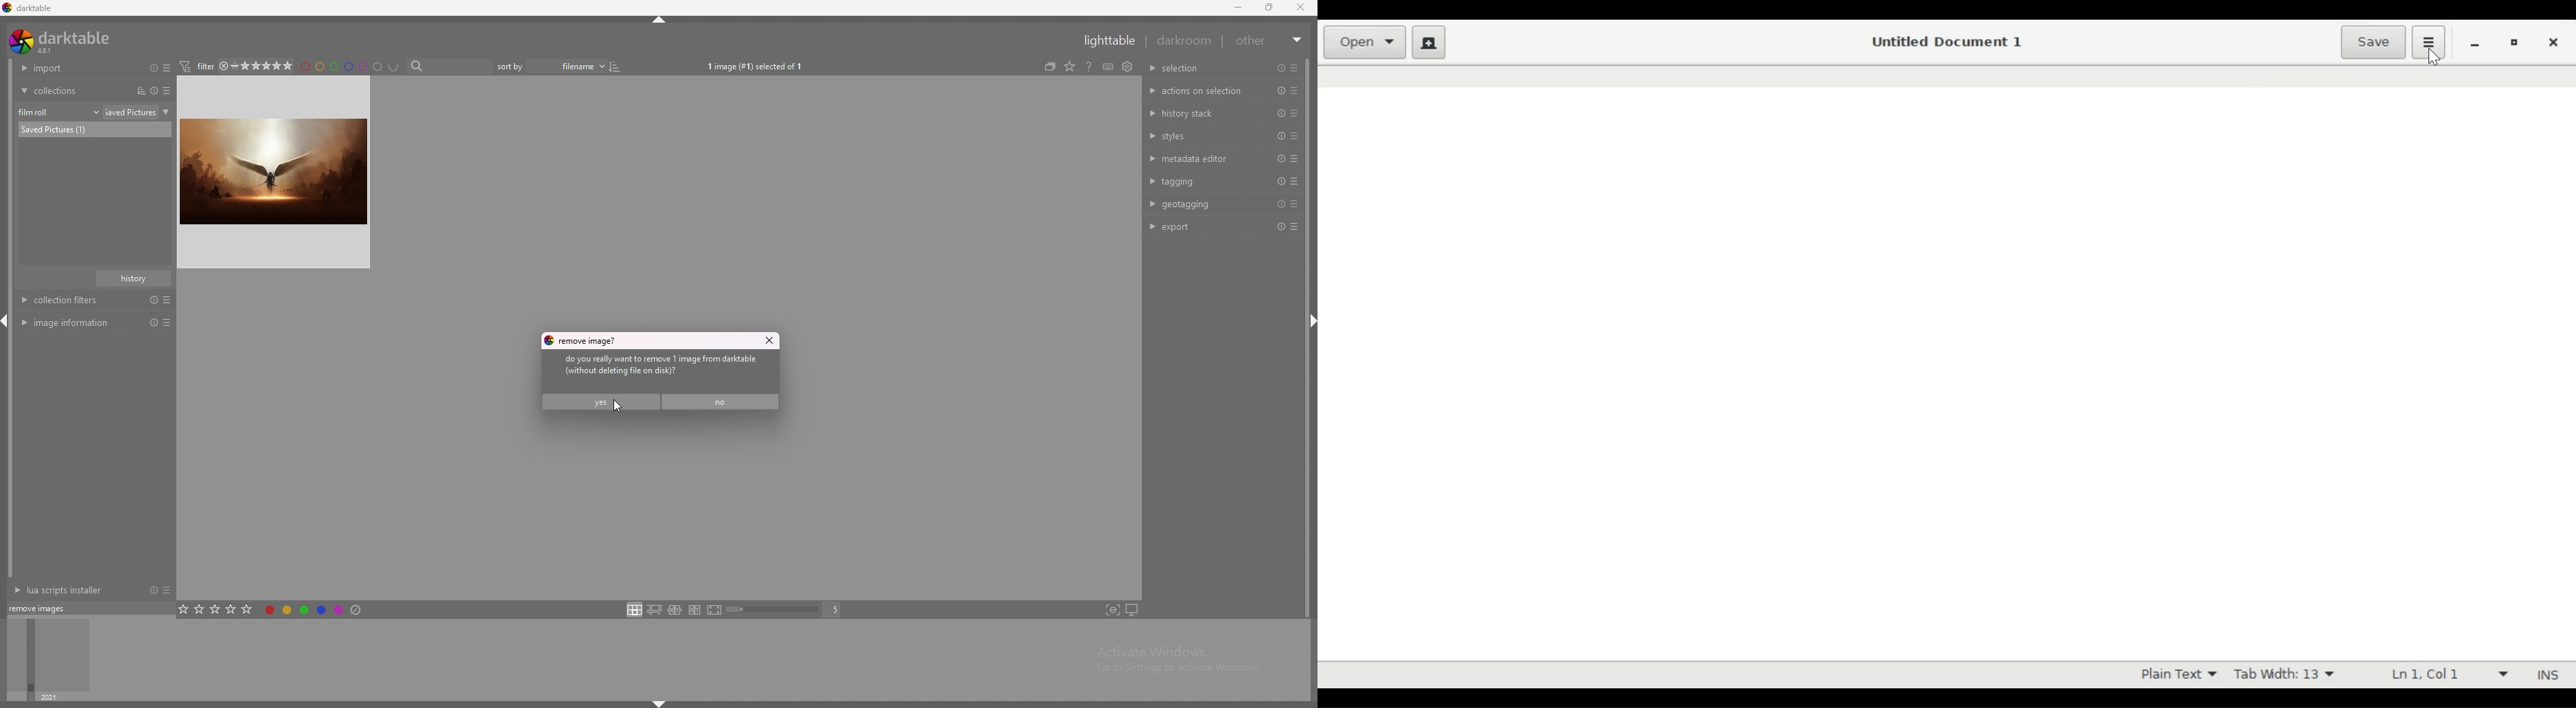  I want to click on Collection filters, so click(97, 300).